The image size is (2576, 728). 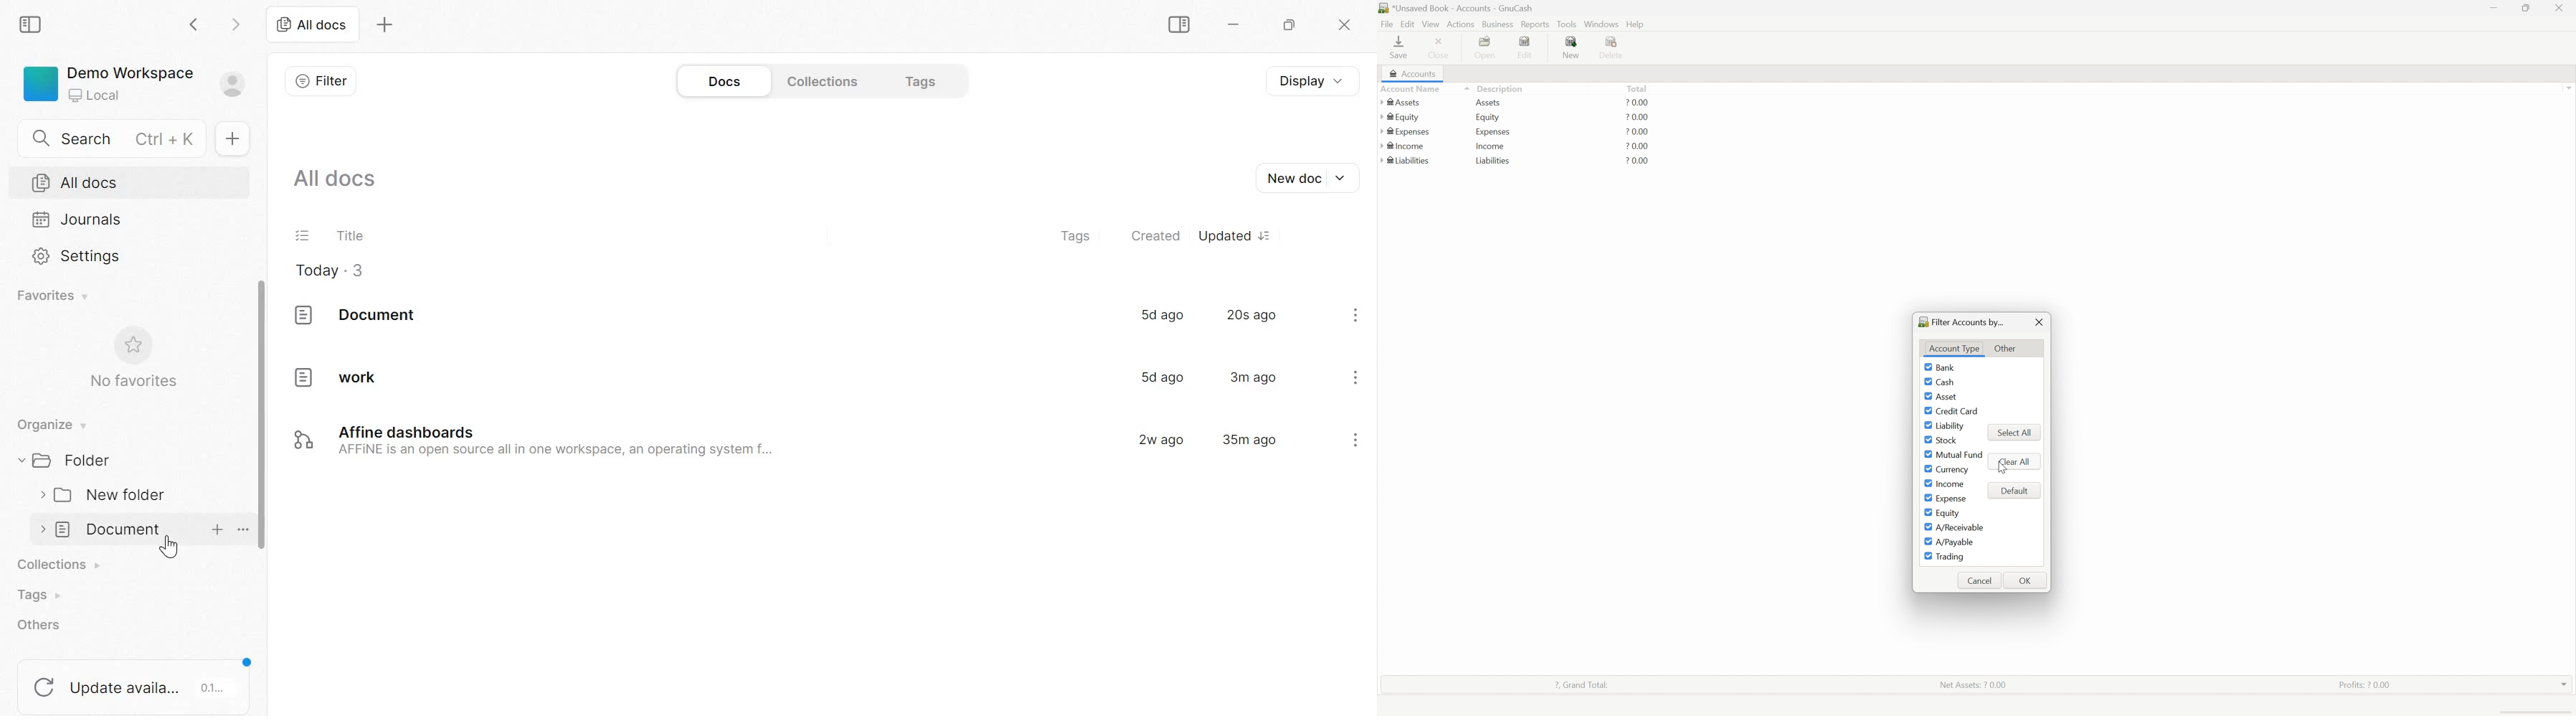 What do you see at coordinates (1357, 377) in the screenshot?
I see `kebab menu` at bounding box center [1357, 377].